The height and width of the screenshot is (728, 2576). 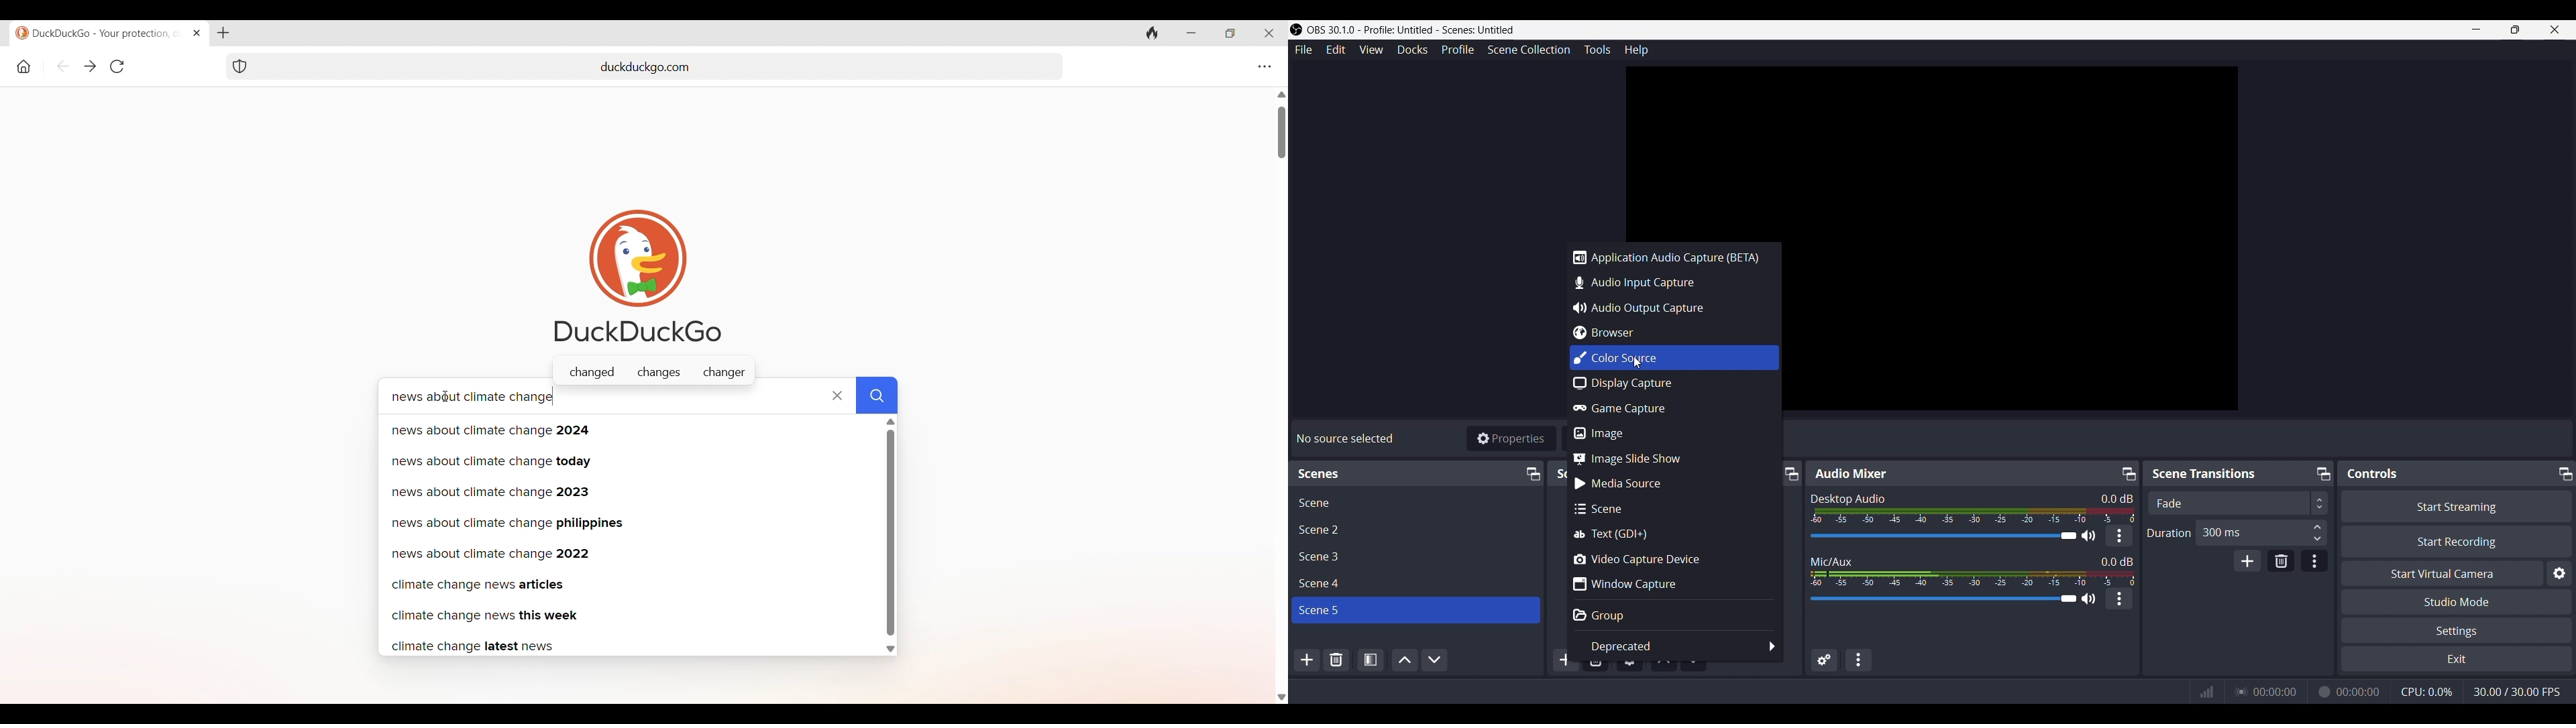 I want to click on Properties, so click(x=1512, y=438).